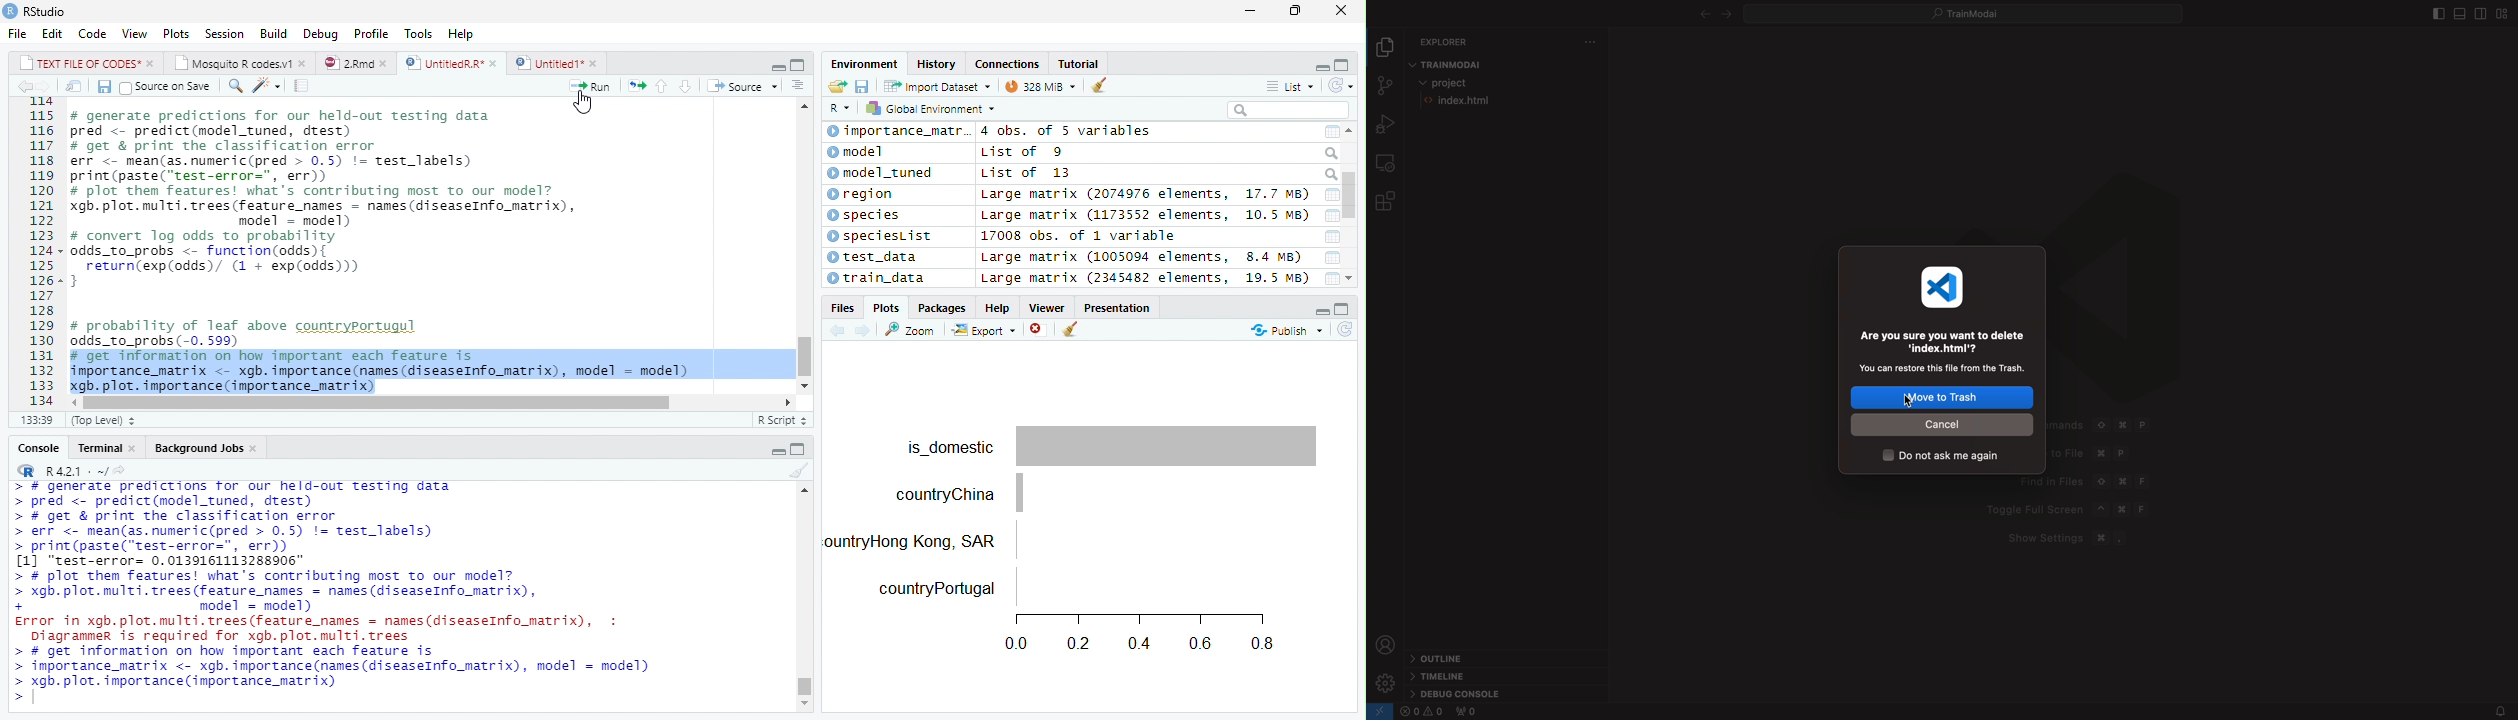 The image size is (2520, 728). I want to click on 2.Rmd, so click(356, 63).